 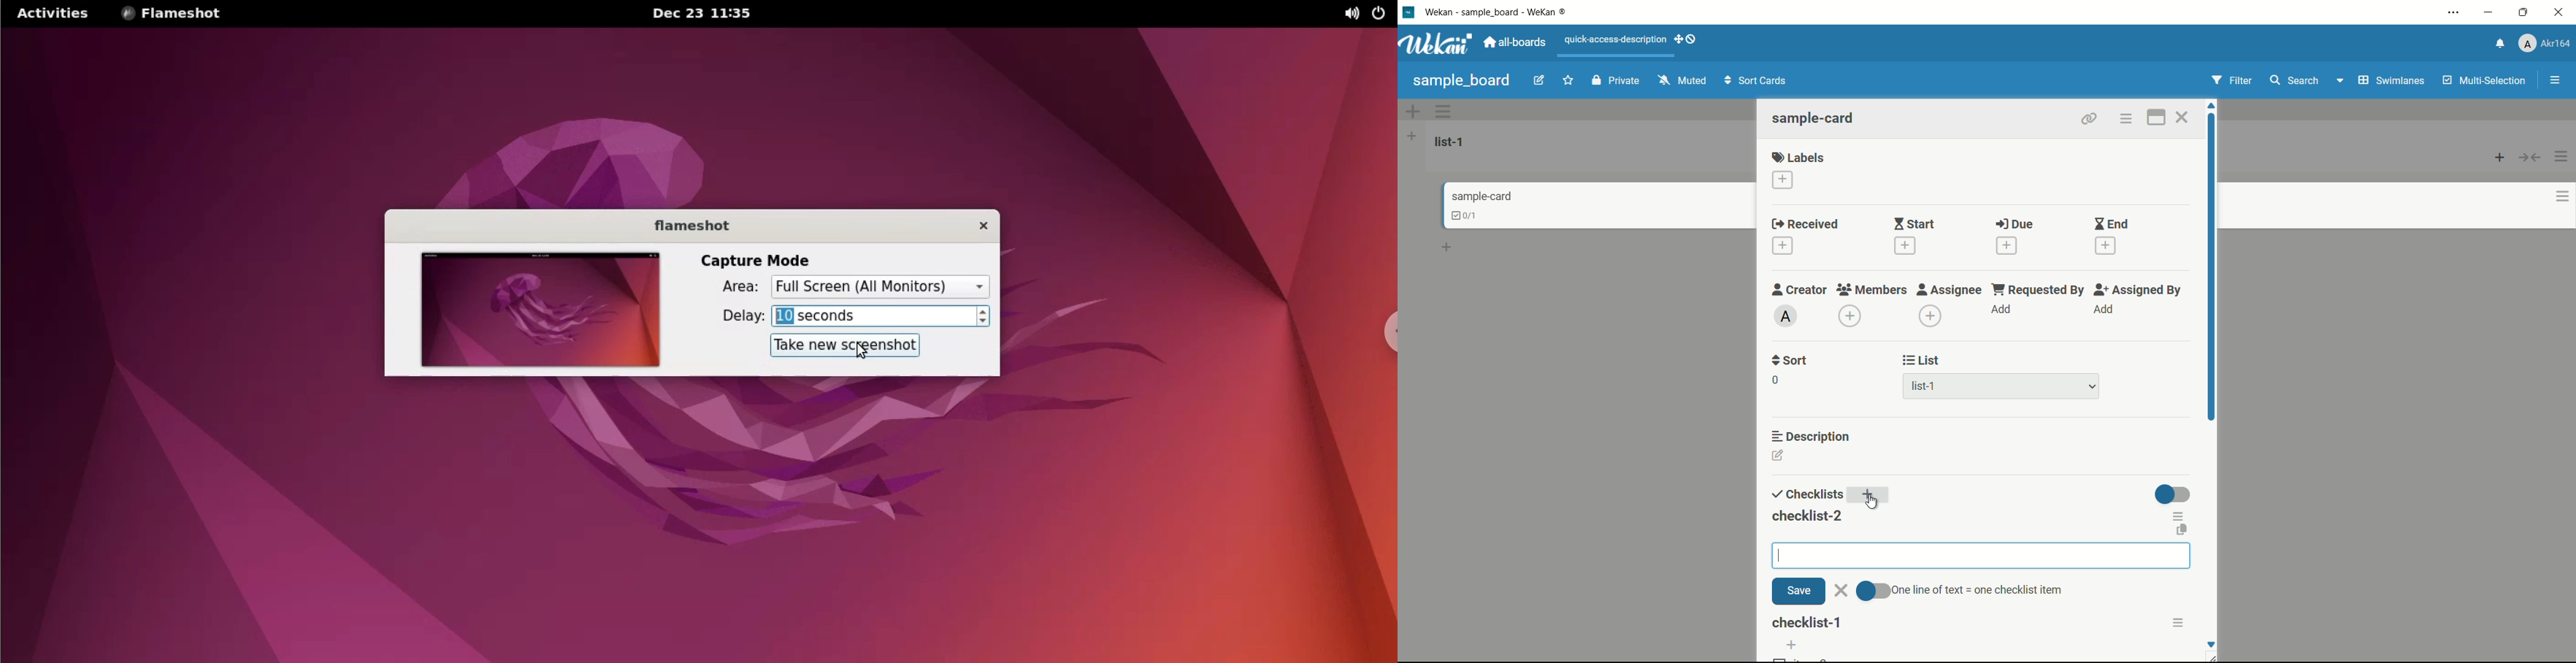 I want to click on card actions, so click(x=2563, y=196).